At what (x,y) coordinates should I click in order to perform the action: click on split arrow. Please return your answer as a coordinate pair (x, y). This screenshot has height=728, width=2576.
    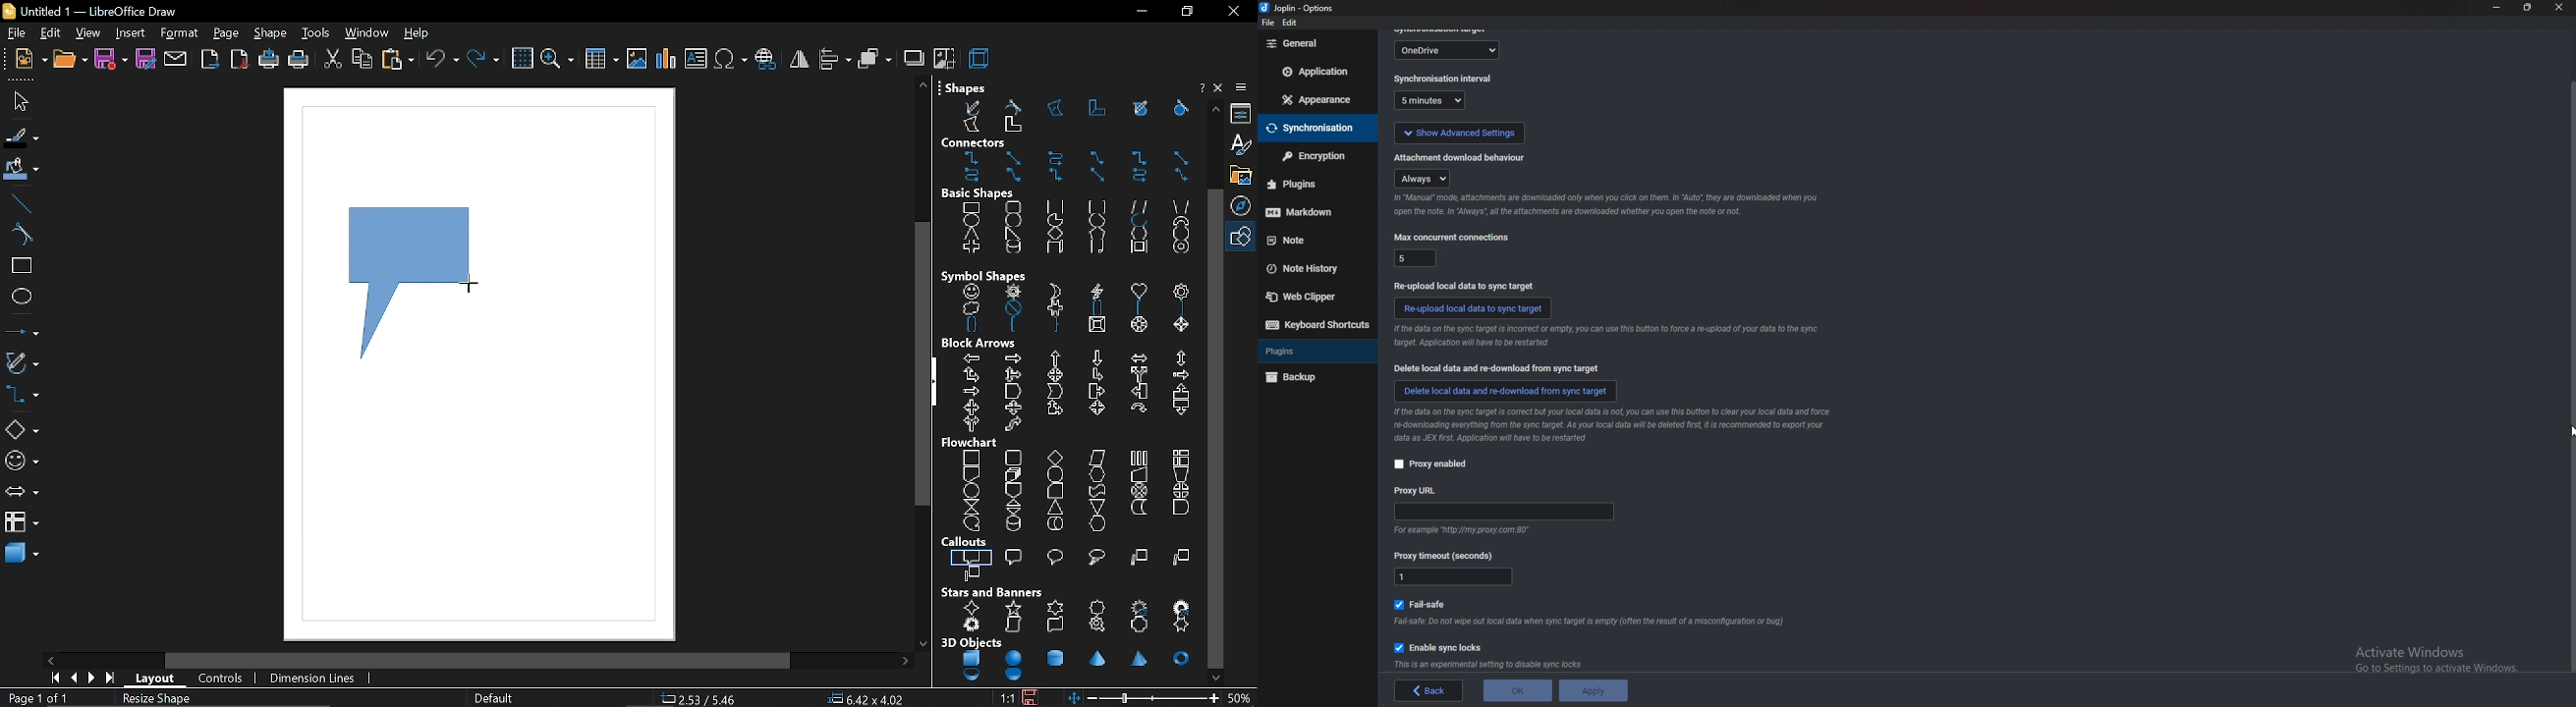
    Looking at the image, I should click on (1139, 375).